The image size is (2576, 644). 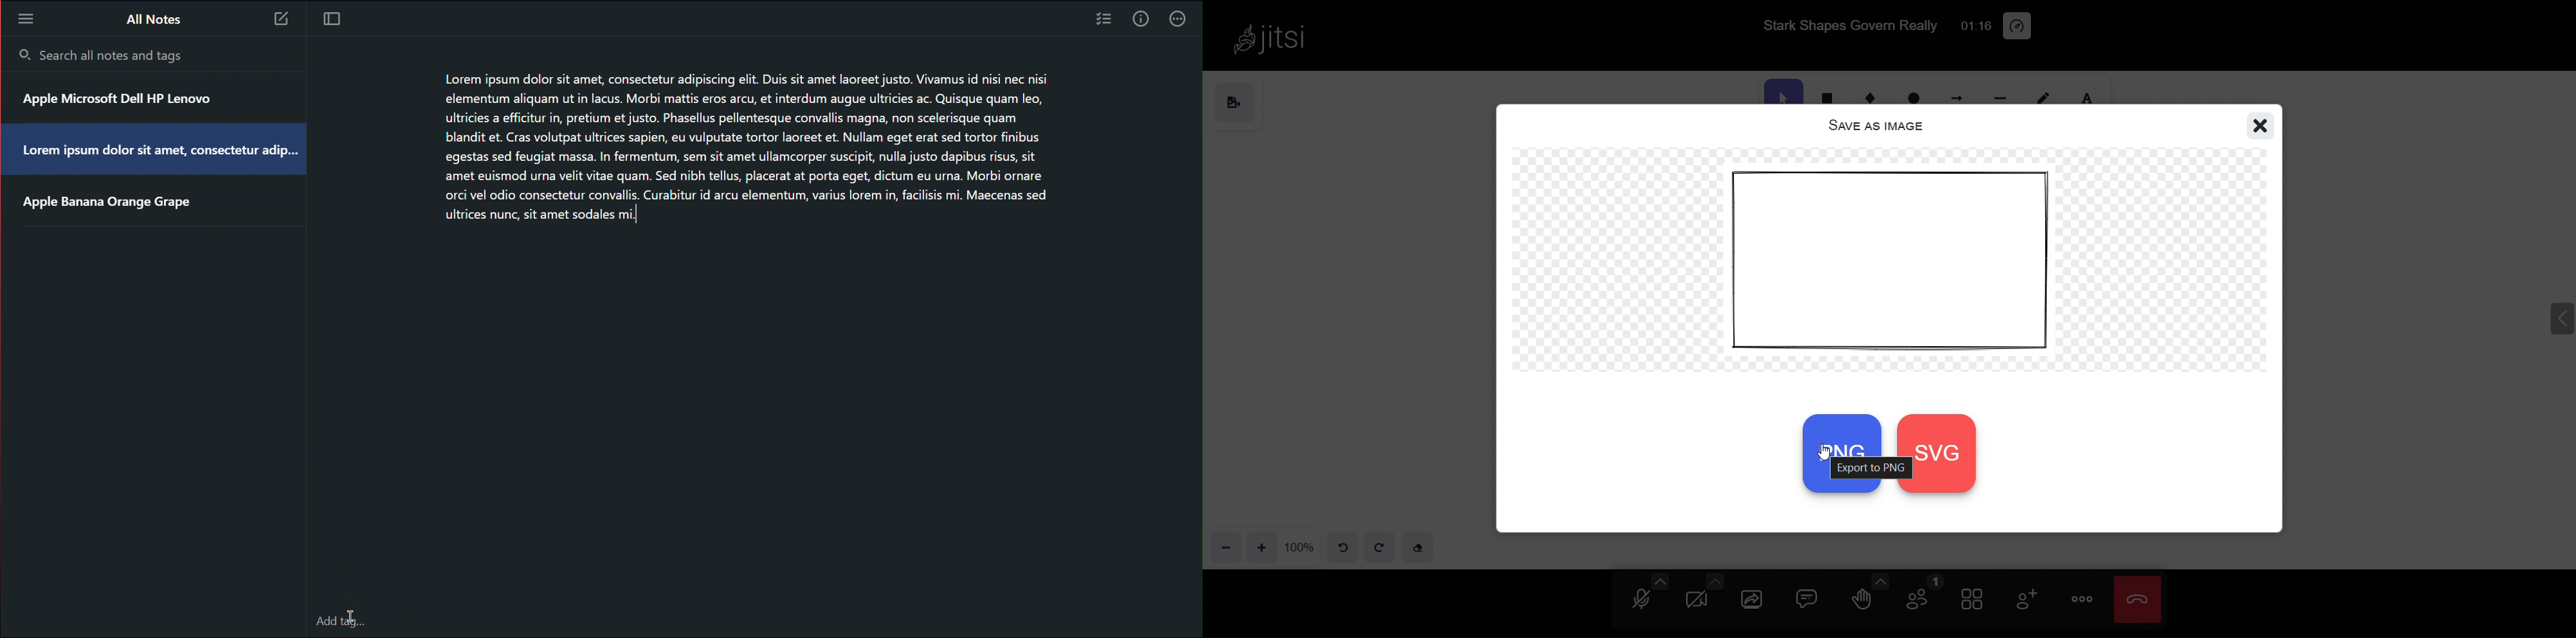 What do you see at coordinates (2025, 600) in the screenshot?
I see `invite people` at bounding box center [2025, 600].